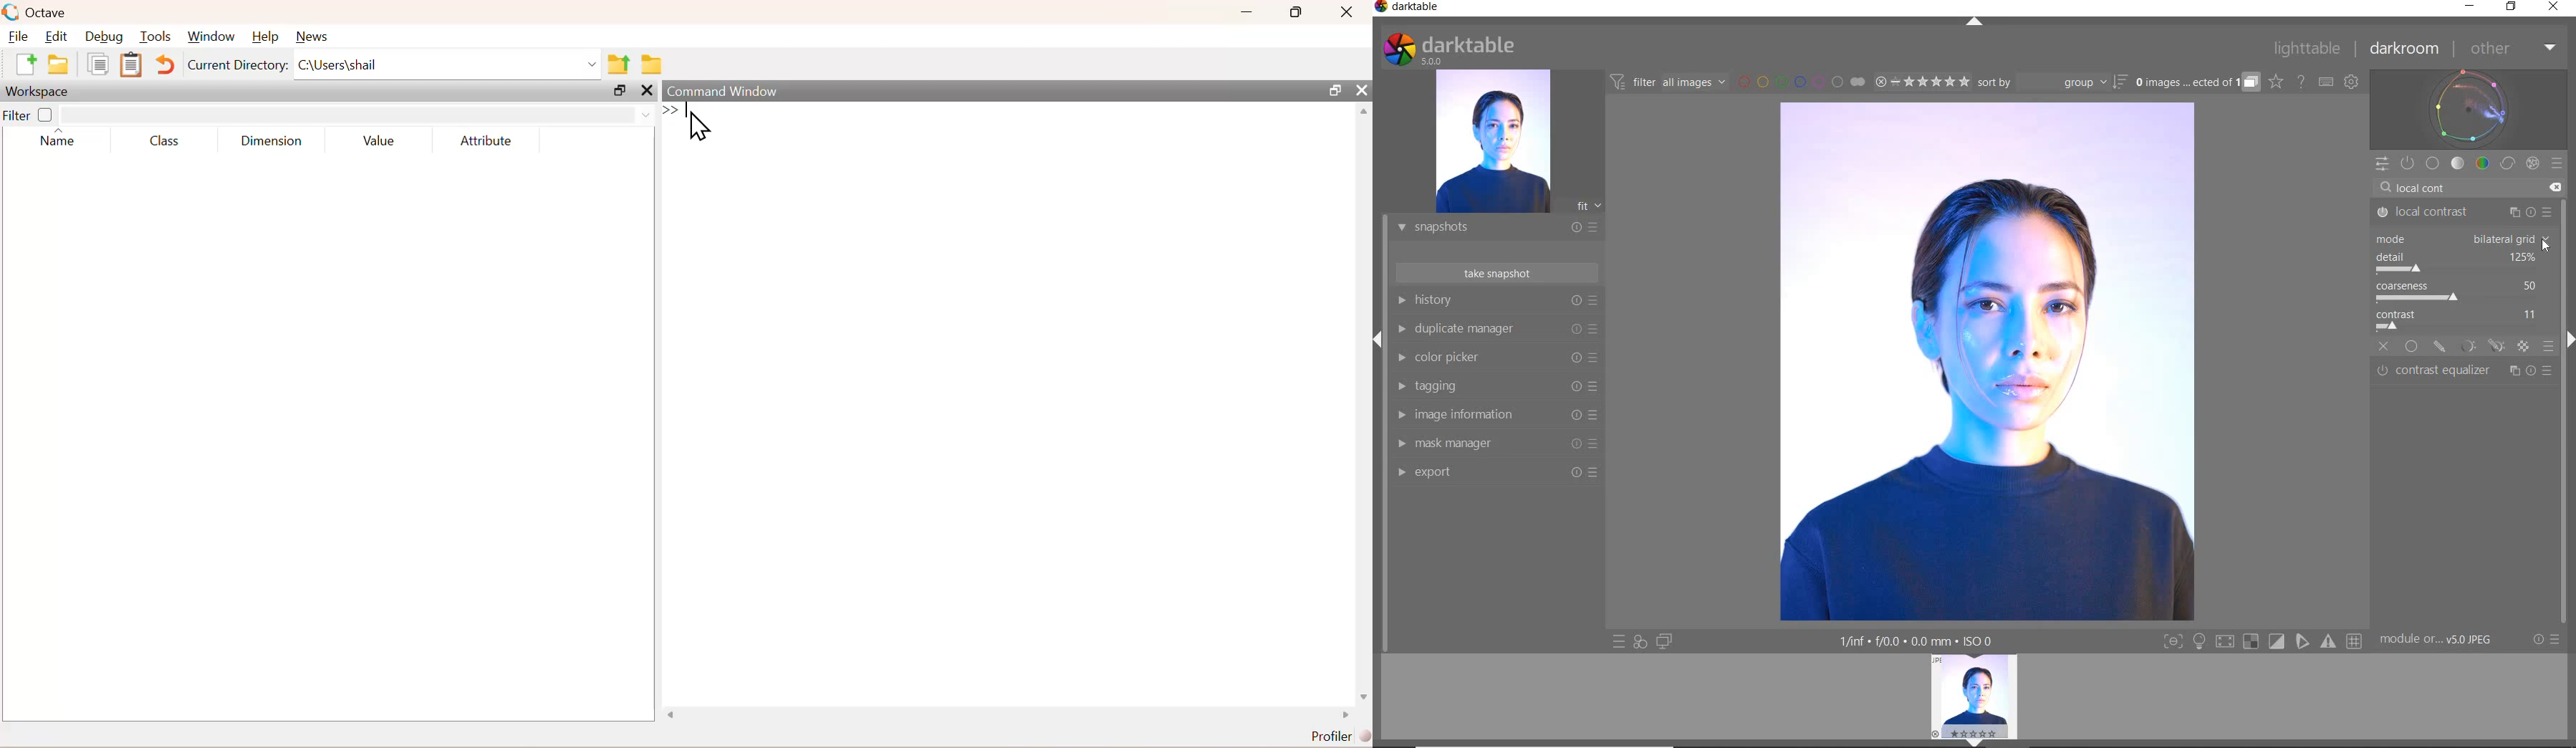 The width and height of the screenshot is (2576, 756). Describe the element at coordinates (2544, 245) in the screenshot. I see `cursor` at that location.